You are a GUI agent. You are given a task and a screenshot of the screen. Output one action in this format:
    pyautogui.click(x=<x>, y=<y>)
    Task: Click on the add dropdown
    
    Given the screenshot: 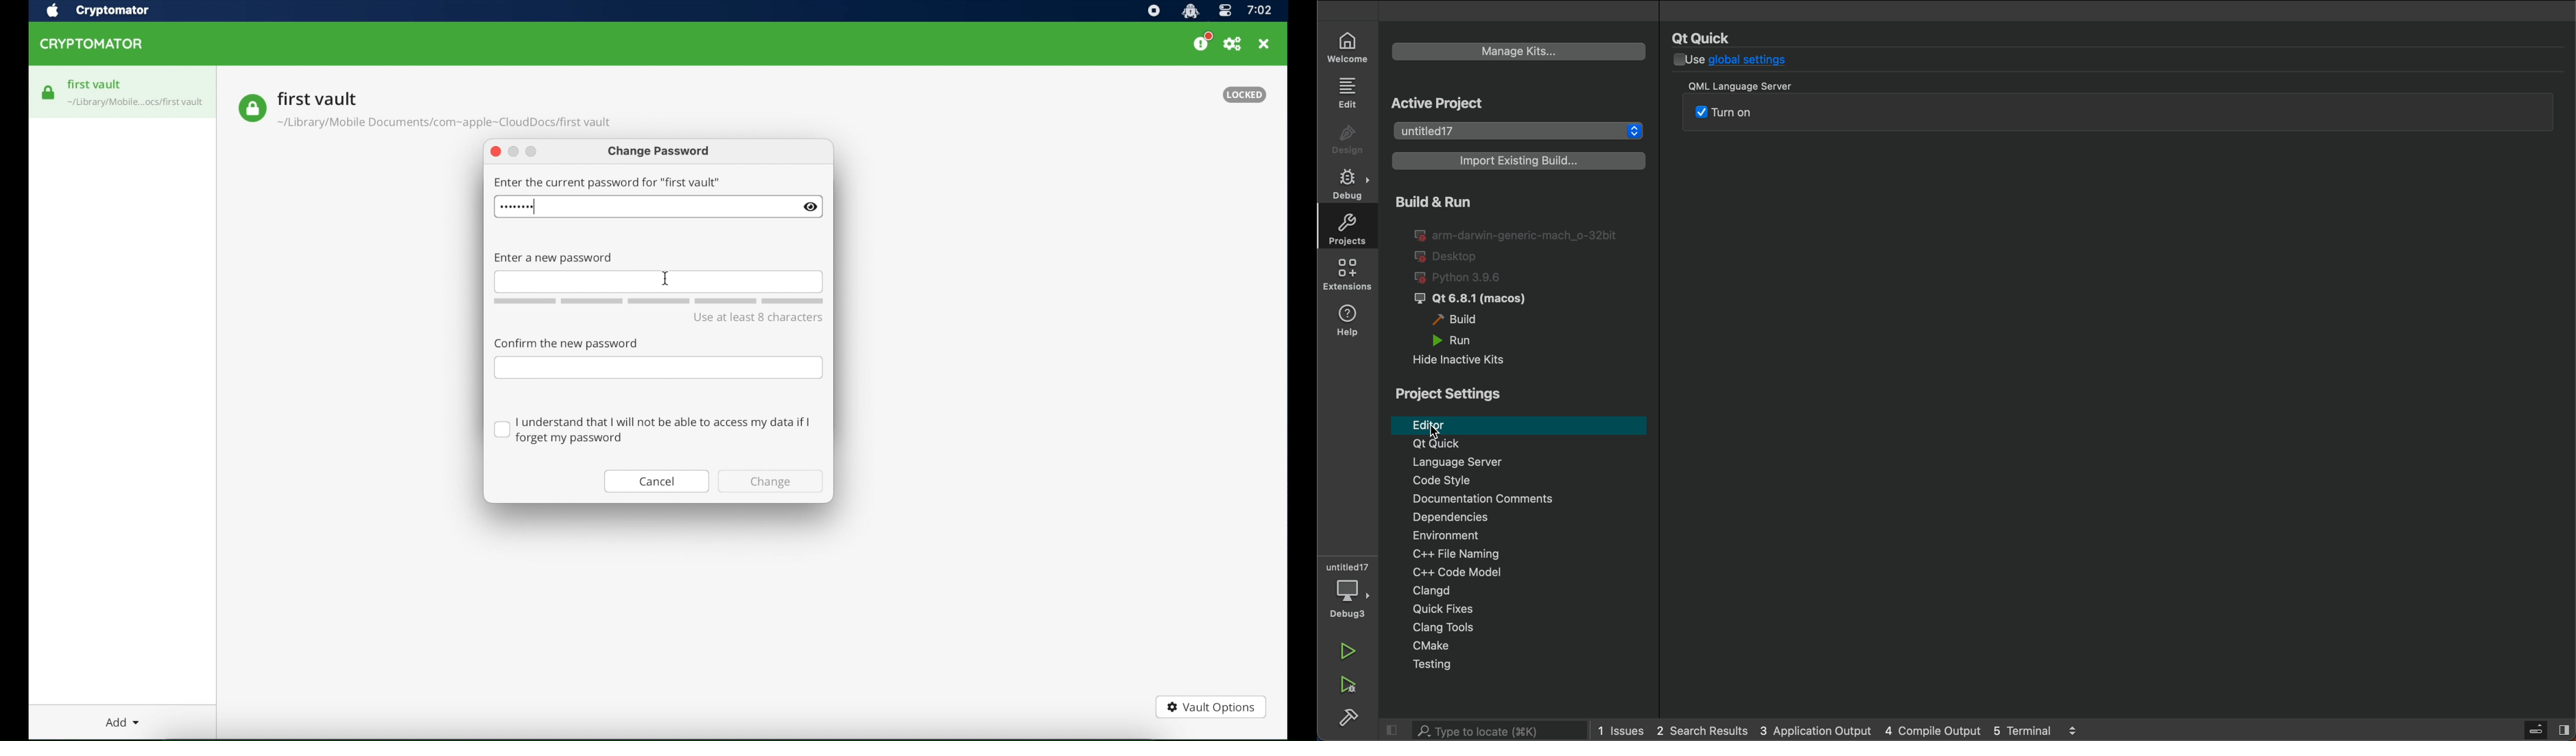 What is the action you would take?
    pyautogui.click(x=123, y=722)
    